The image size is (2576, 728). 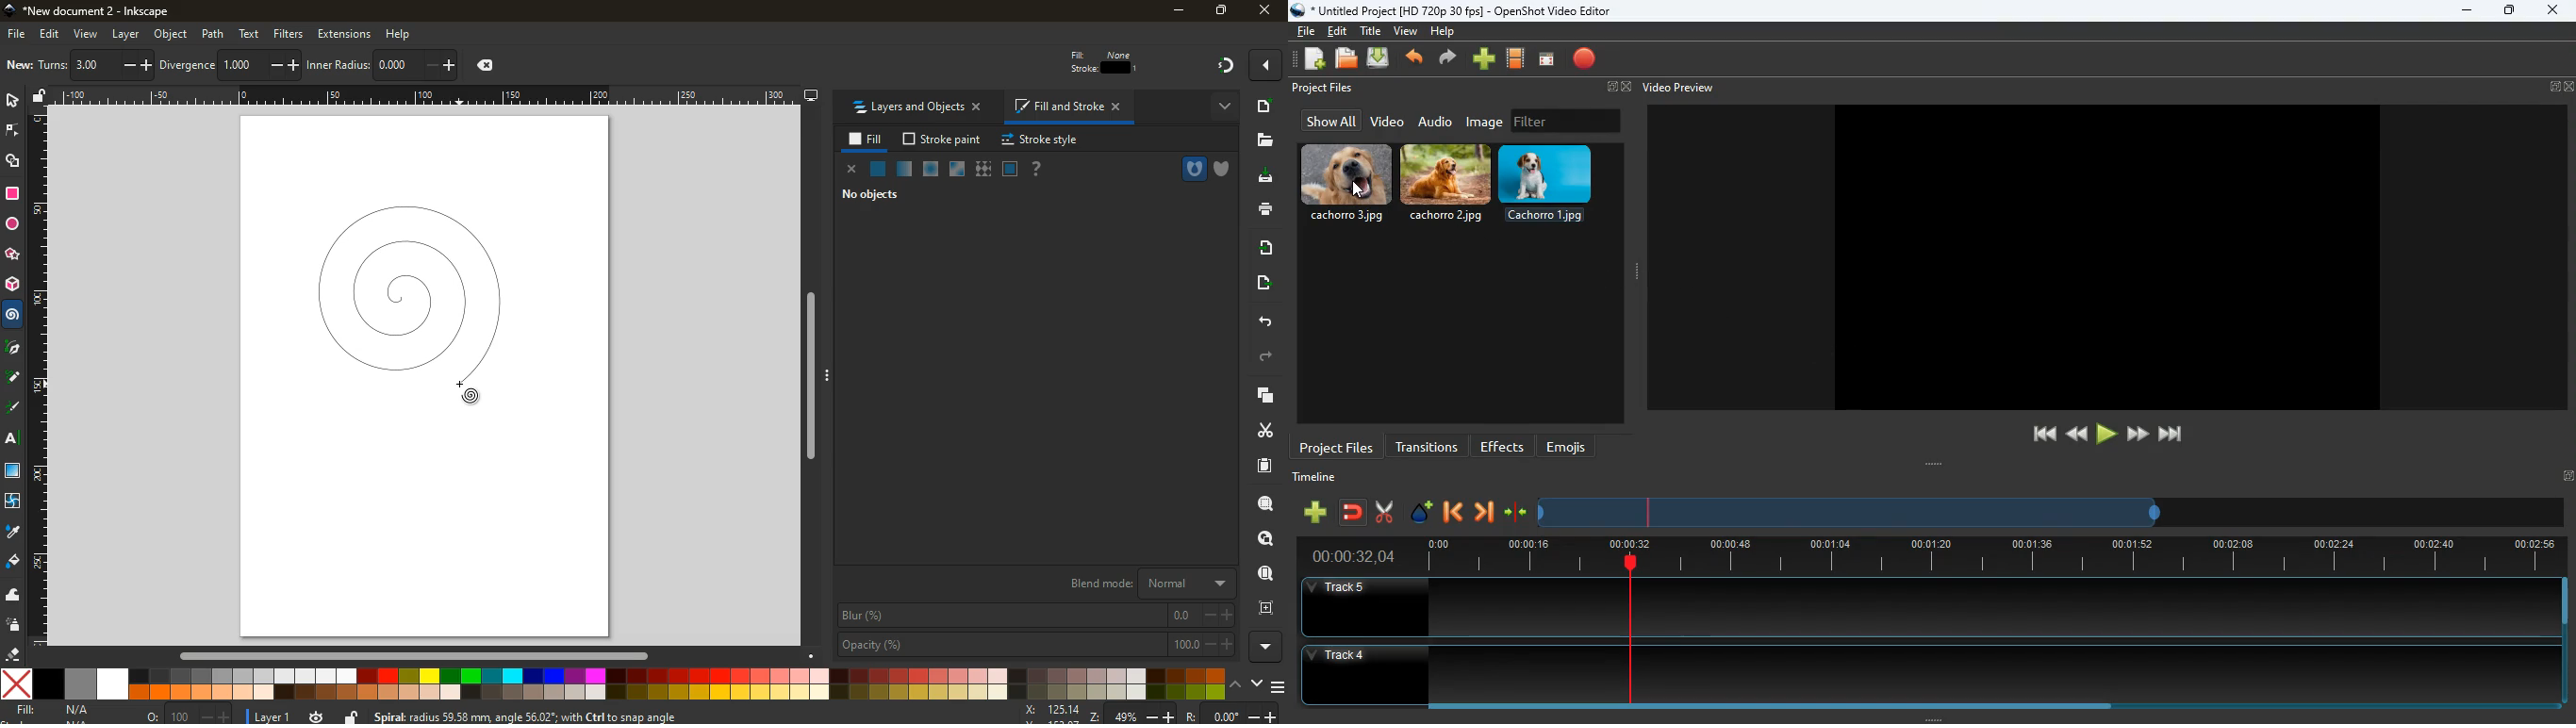 What do you see at coordinates (2119, 255) in the screenshot?
I see `image` at bounding box center [2119, 255].